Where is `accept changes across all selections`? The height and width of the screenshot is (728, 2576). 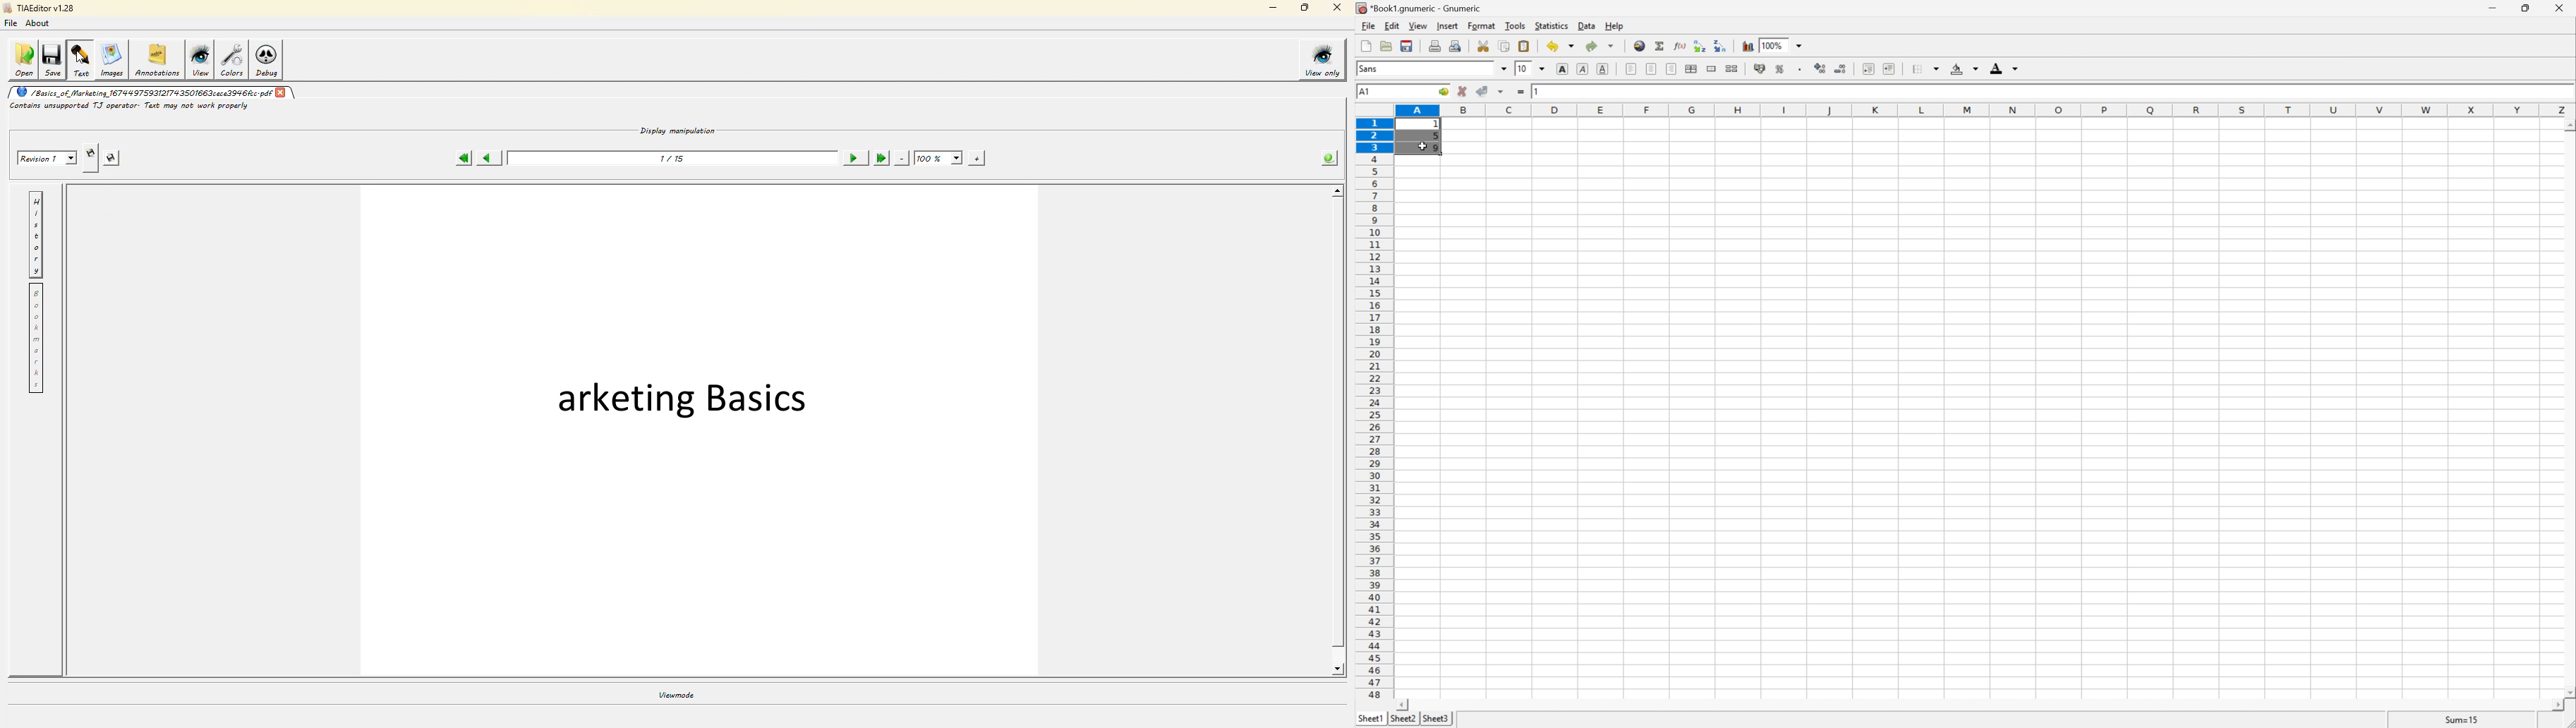 accept changes across all selections is located at coordinates (1501, 92).